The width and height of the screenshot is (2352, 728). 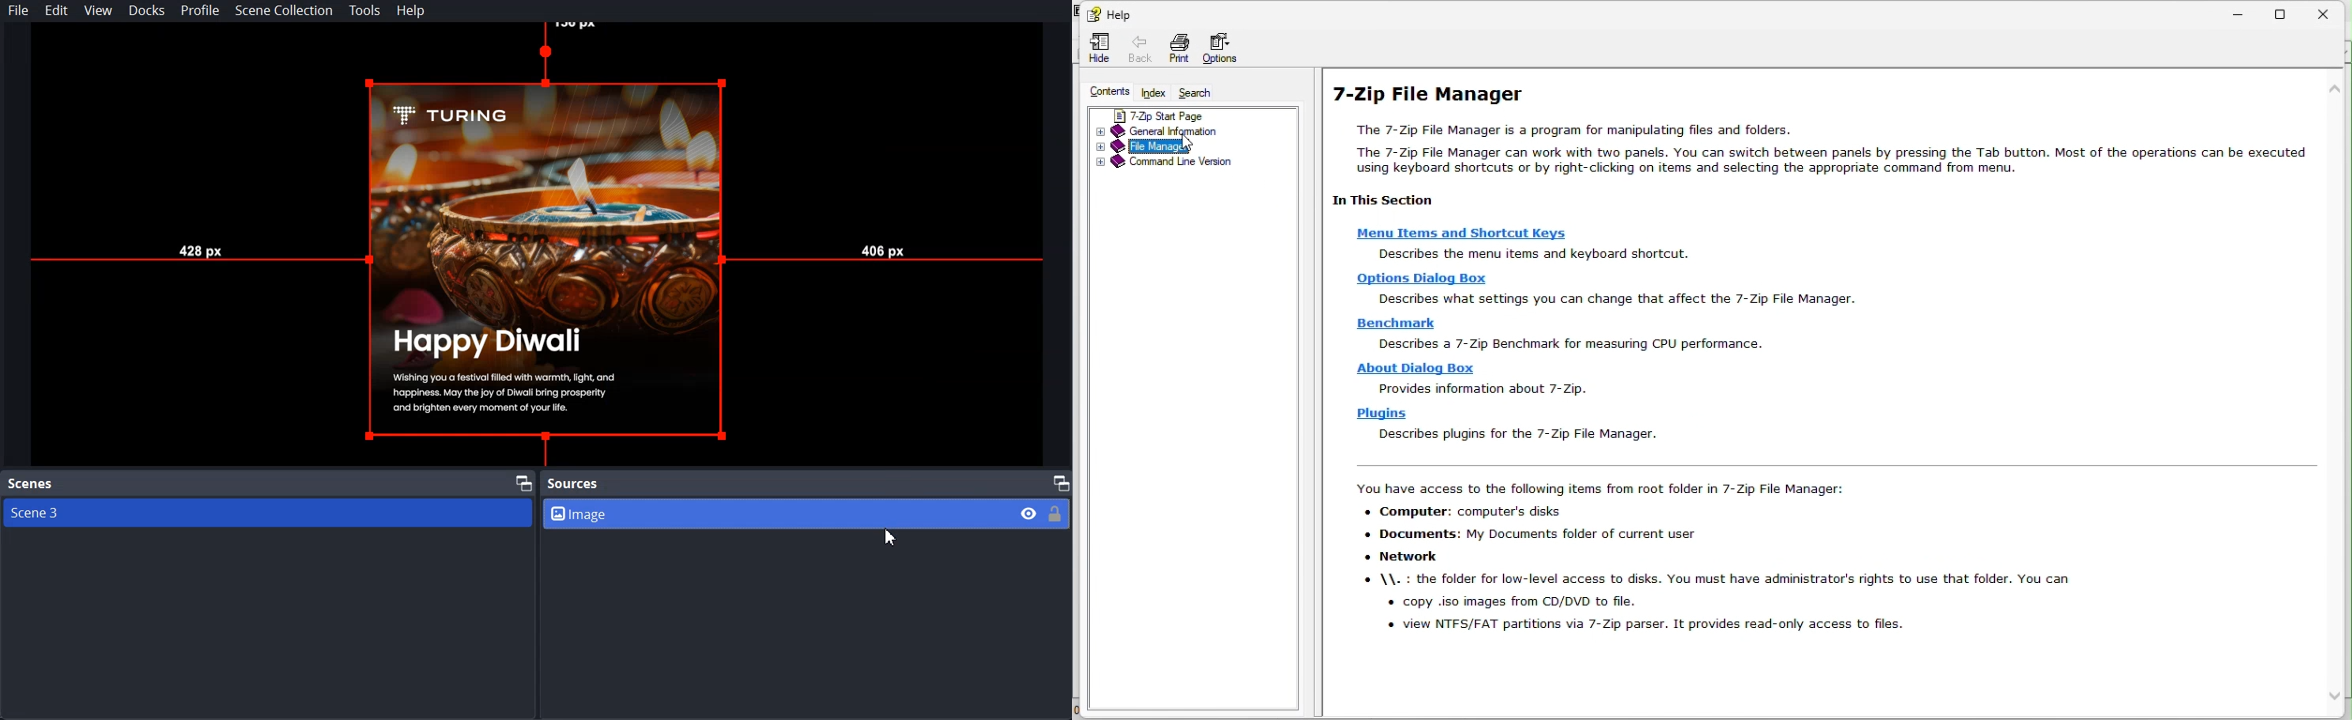 I want to click on Docks, so click(x=148, y=10).